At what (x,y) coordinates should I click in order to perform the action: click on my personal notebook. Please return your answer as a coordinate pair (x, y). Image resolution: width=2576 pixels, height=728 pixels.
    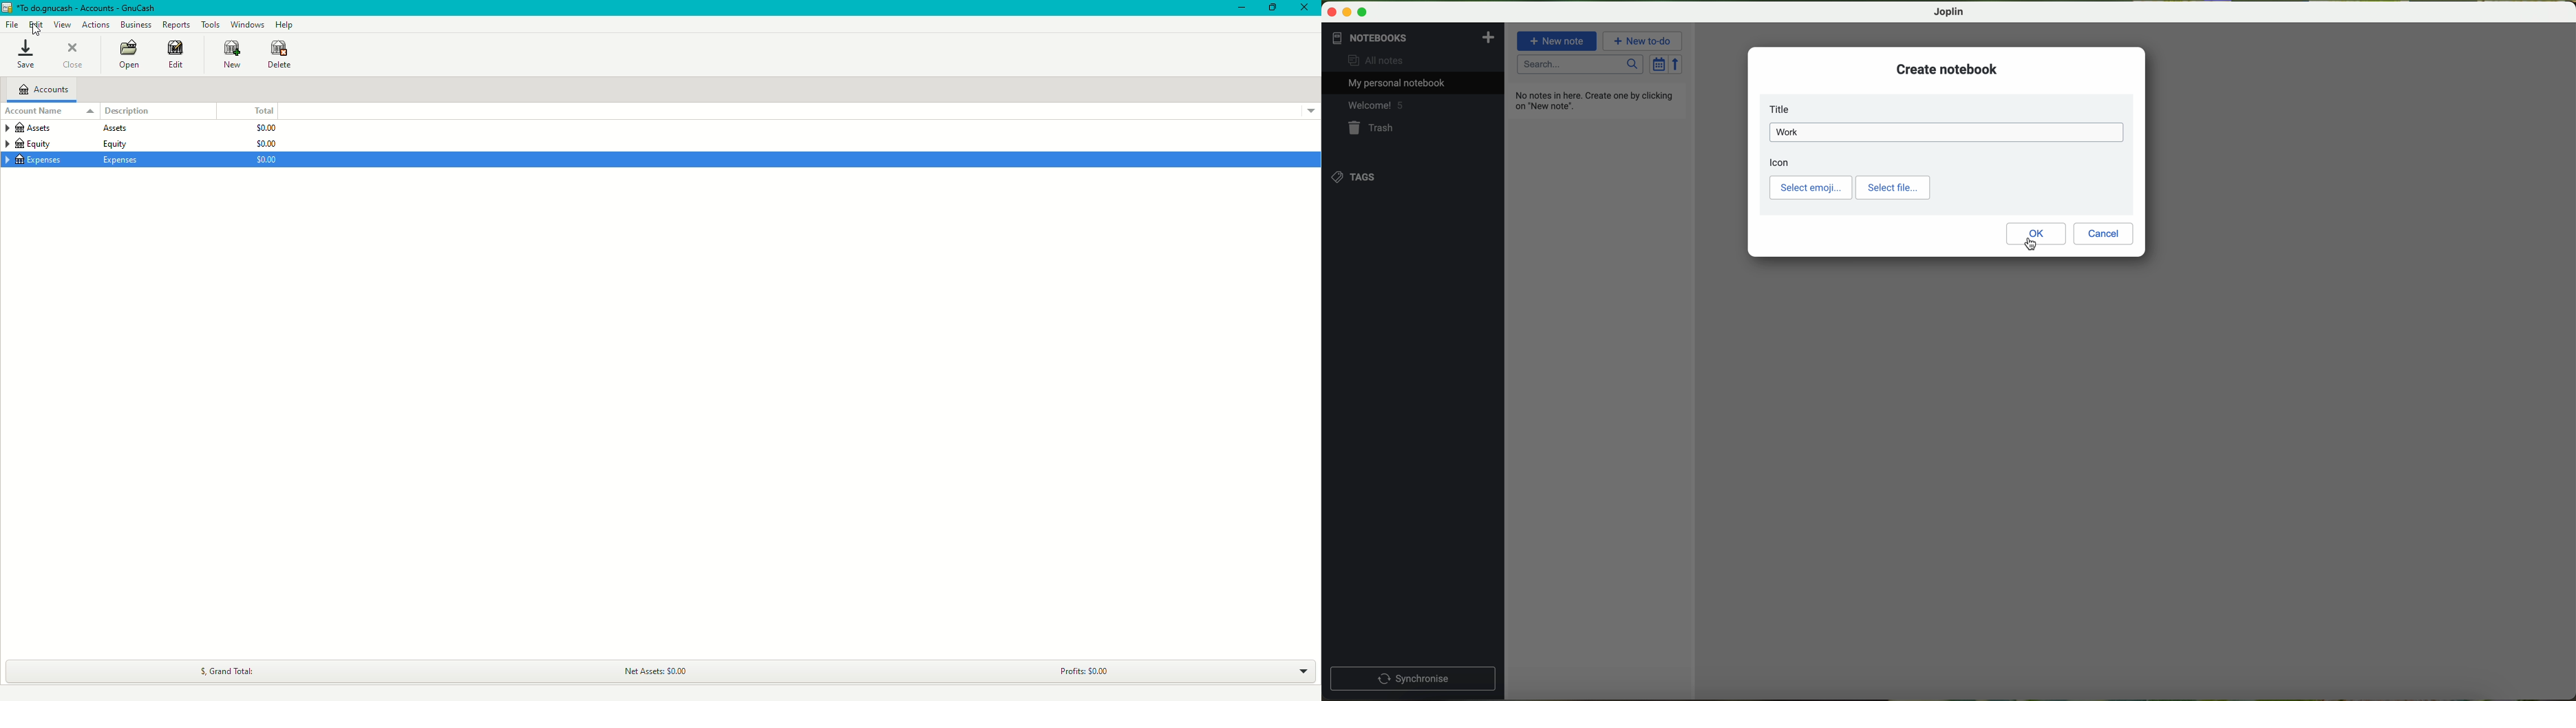
    Looking at the image, I should click on (1393, 83).